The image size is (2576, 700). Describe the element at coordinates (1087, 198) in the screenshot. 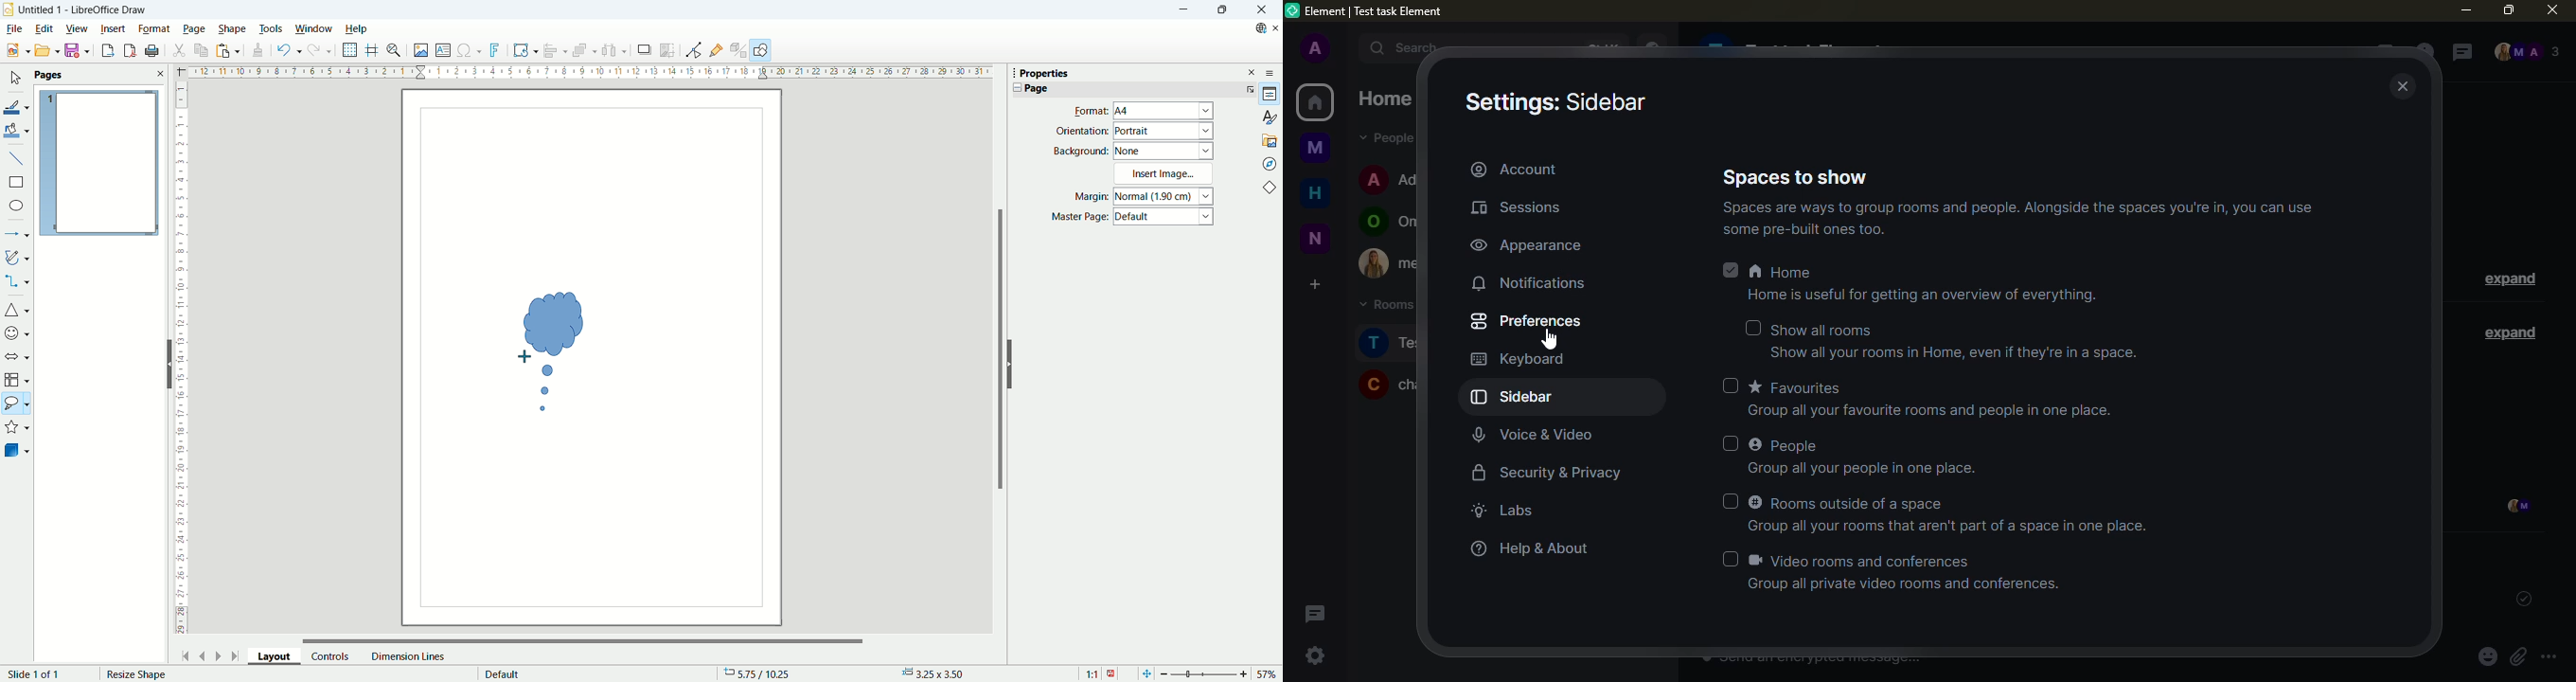

I see `Margin` at that location.